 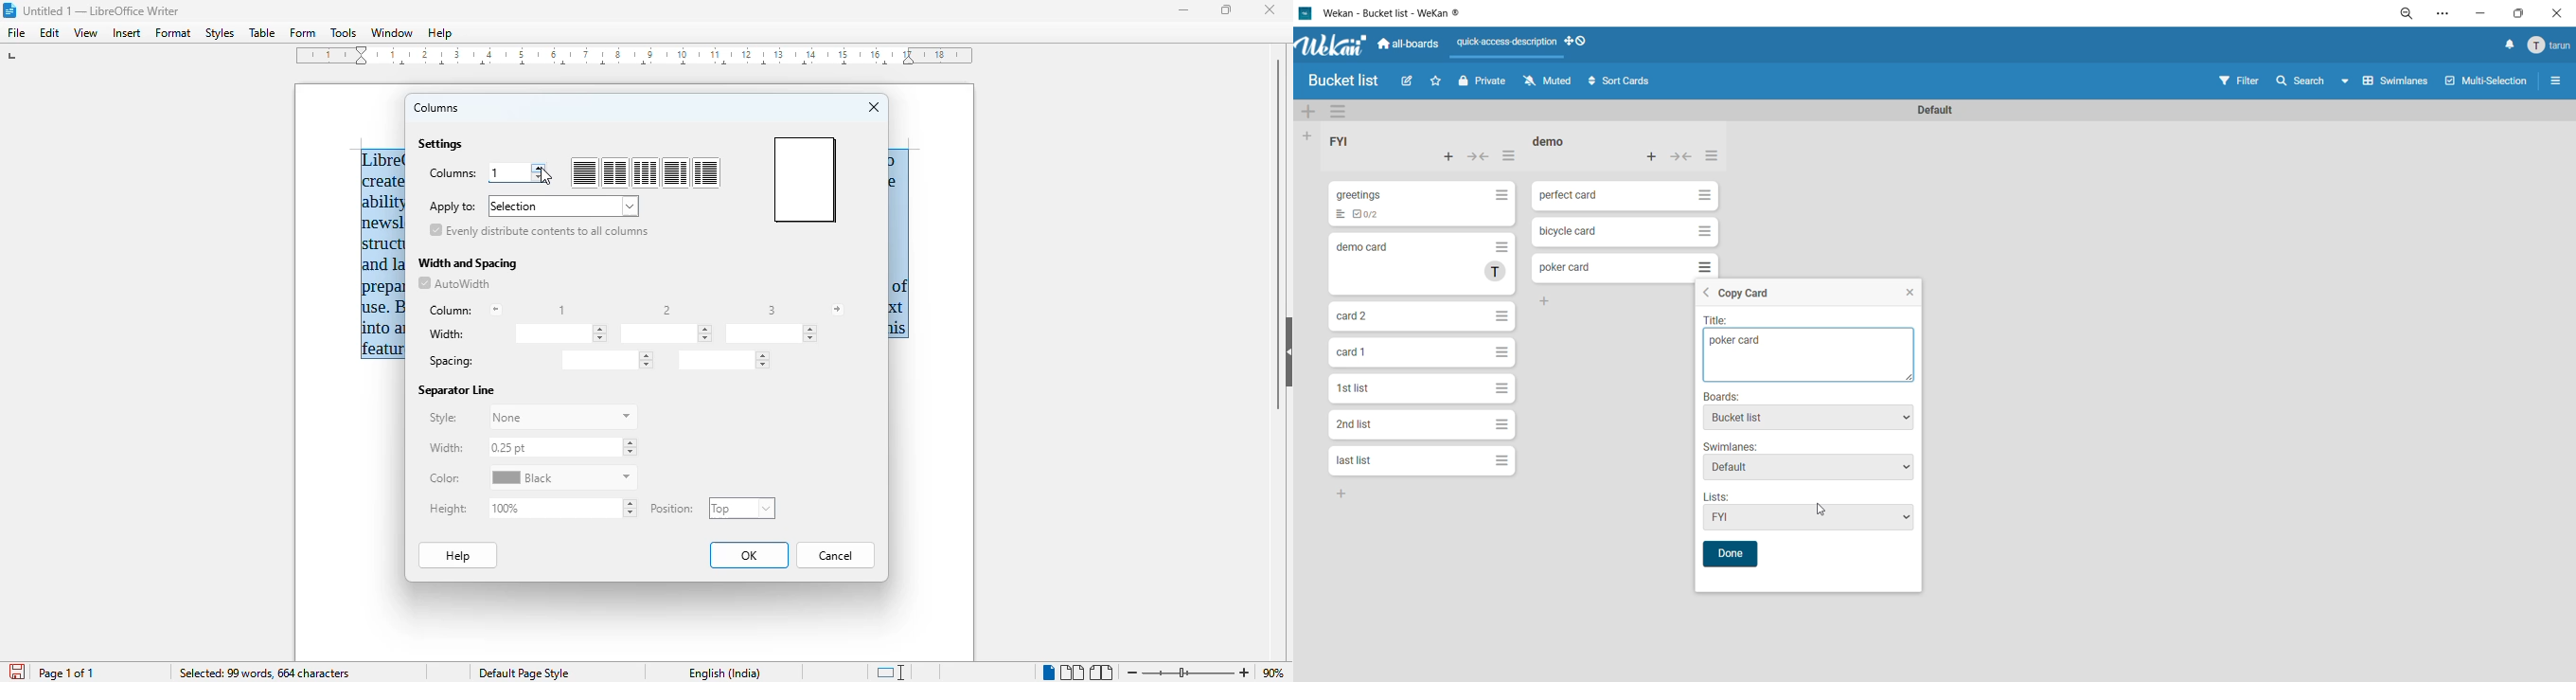 What do you see at coordinates (666, 332) in the screenshot?
I see `width 2` at bounding box center [666, 332].